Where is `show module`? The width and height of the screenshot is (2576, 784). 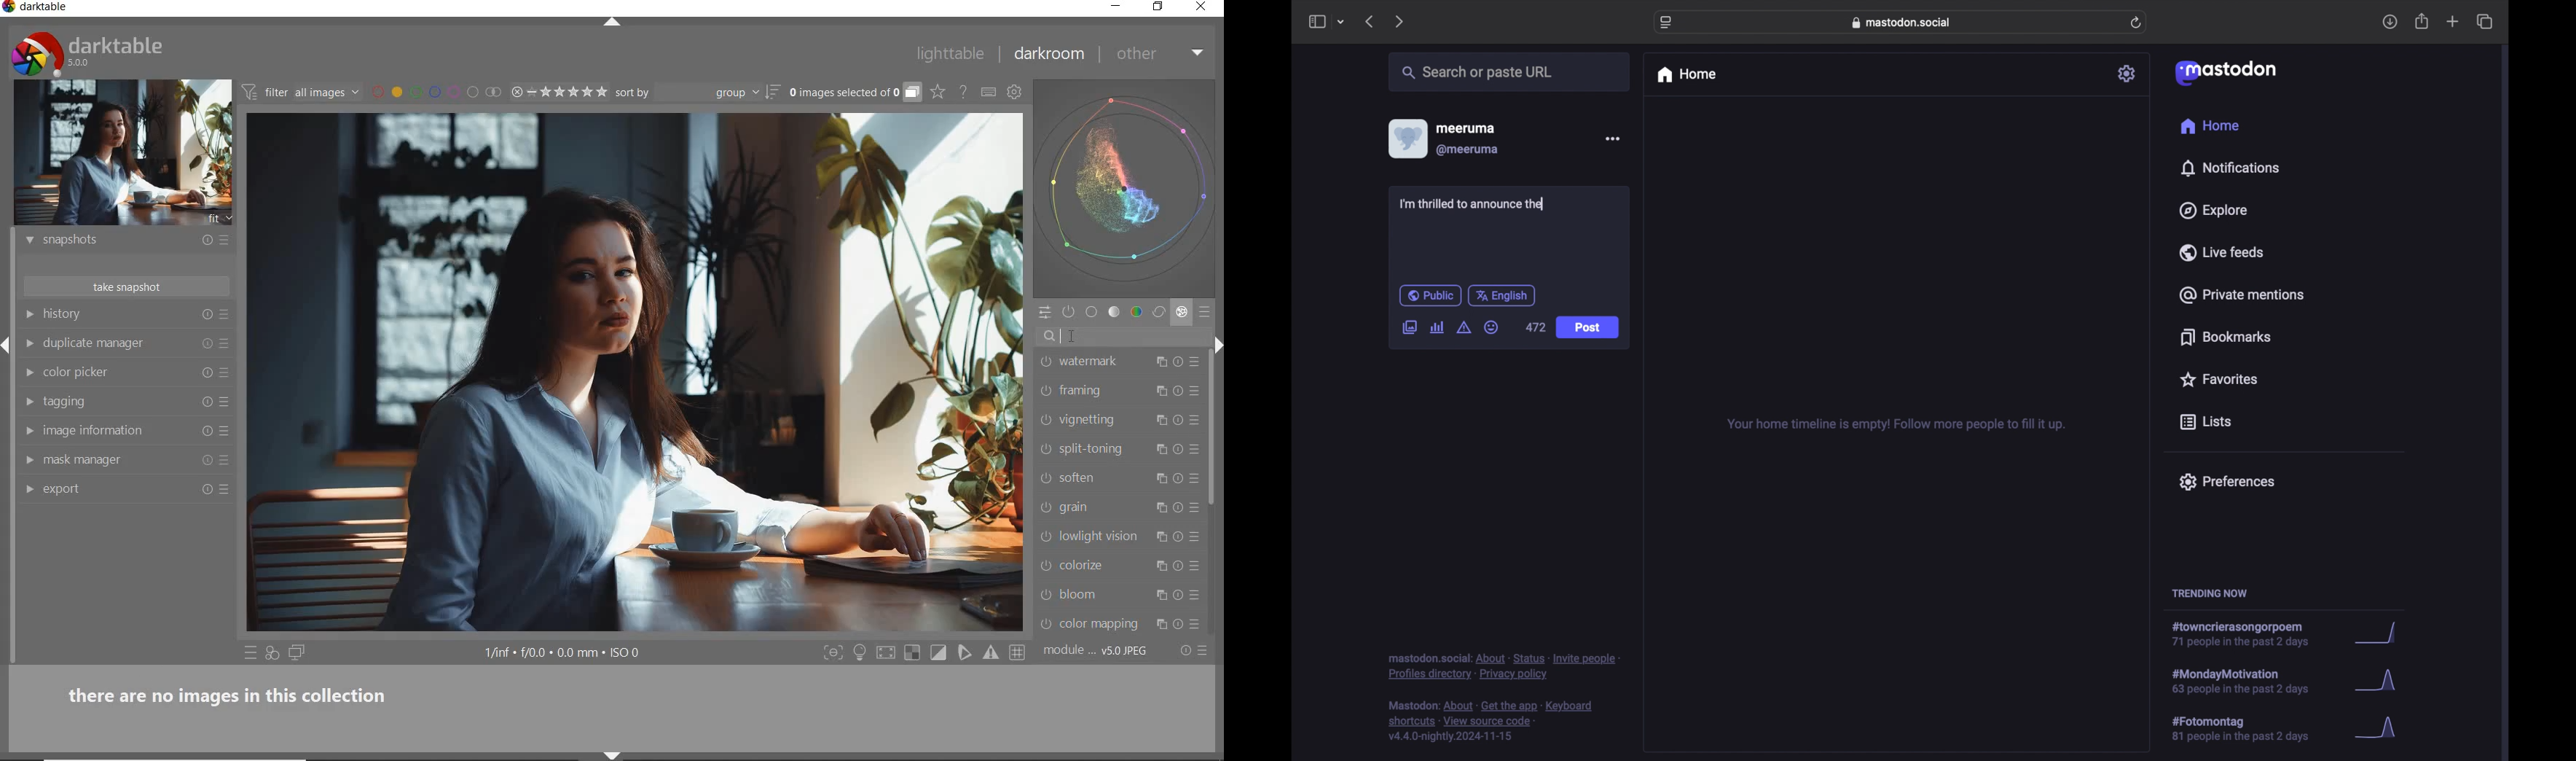
show module is located at coordinates (28, 314).